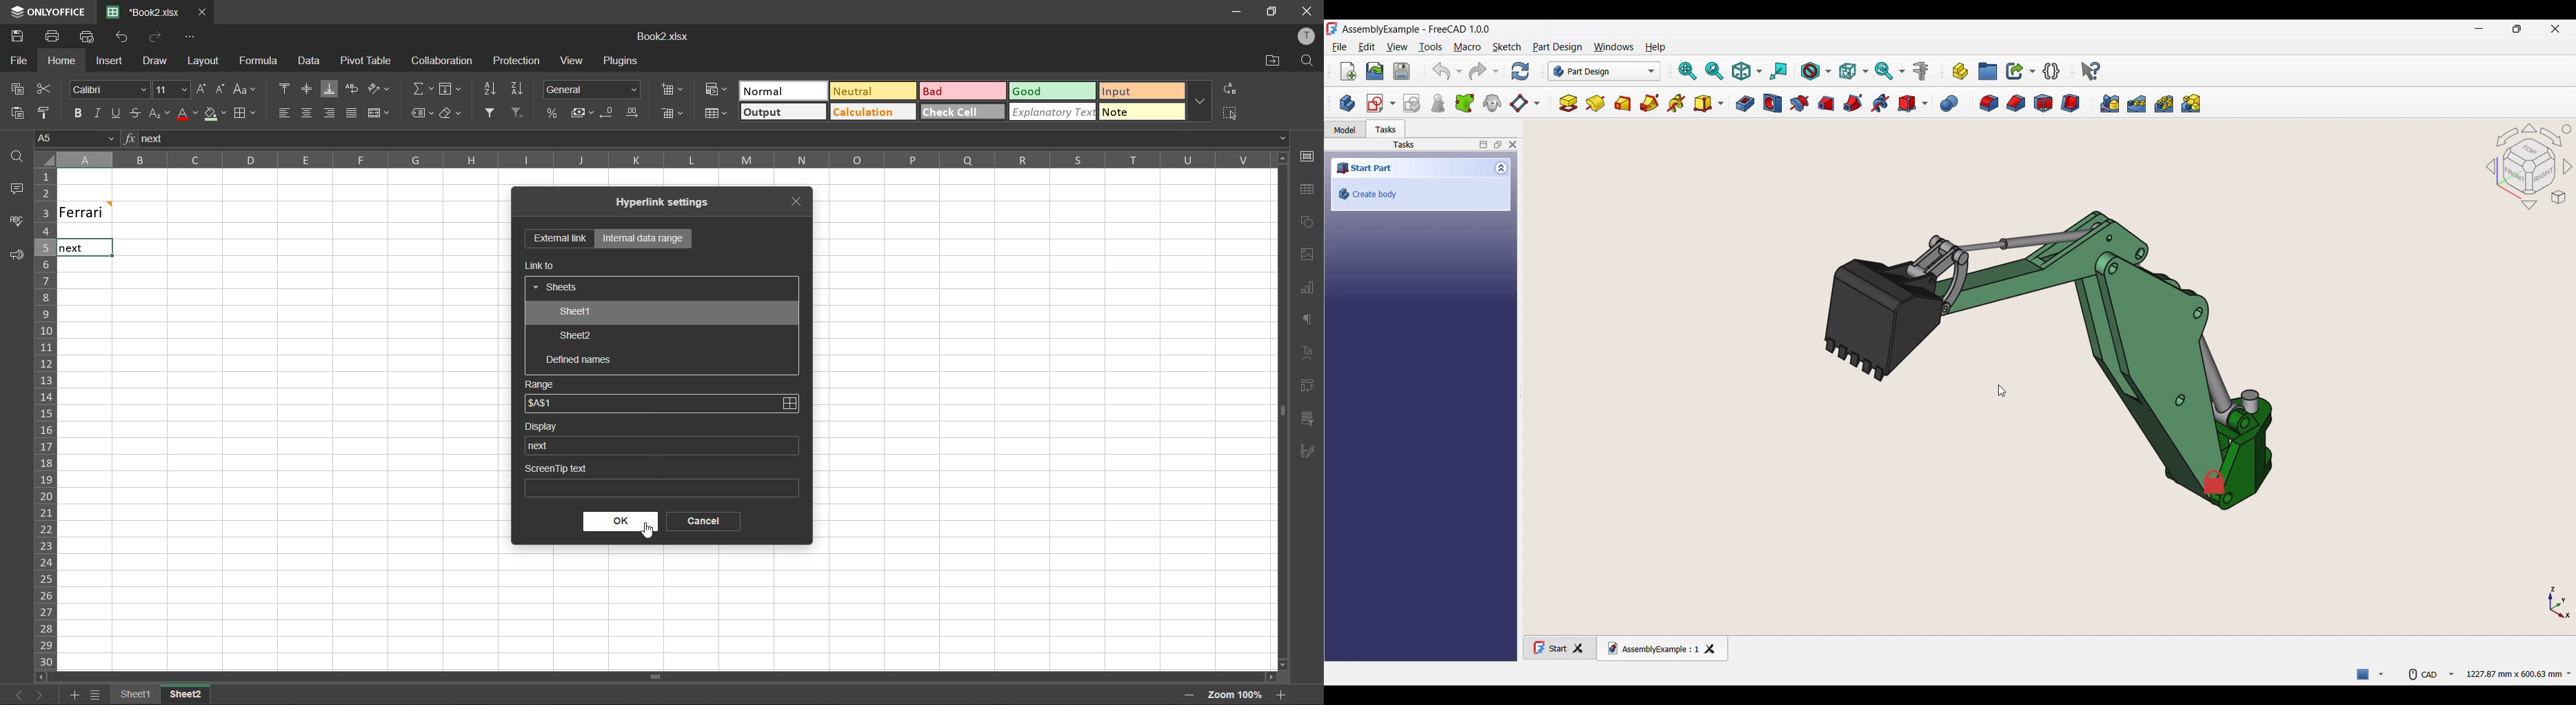 This screenshot has width=2576, height=728. I want to click on Check geometry, so click(1439, 103).